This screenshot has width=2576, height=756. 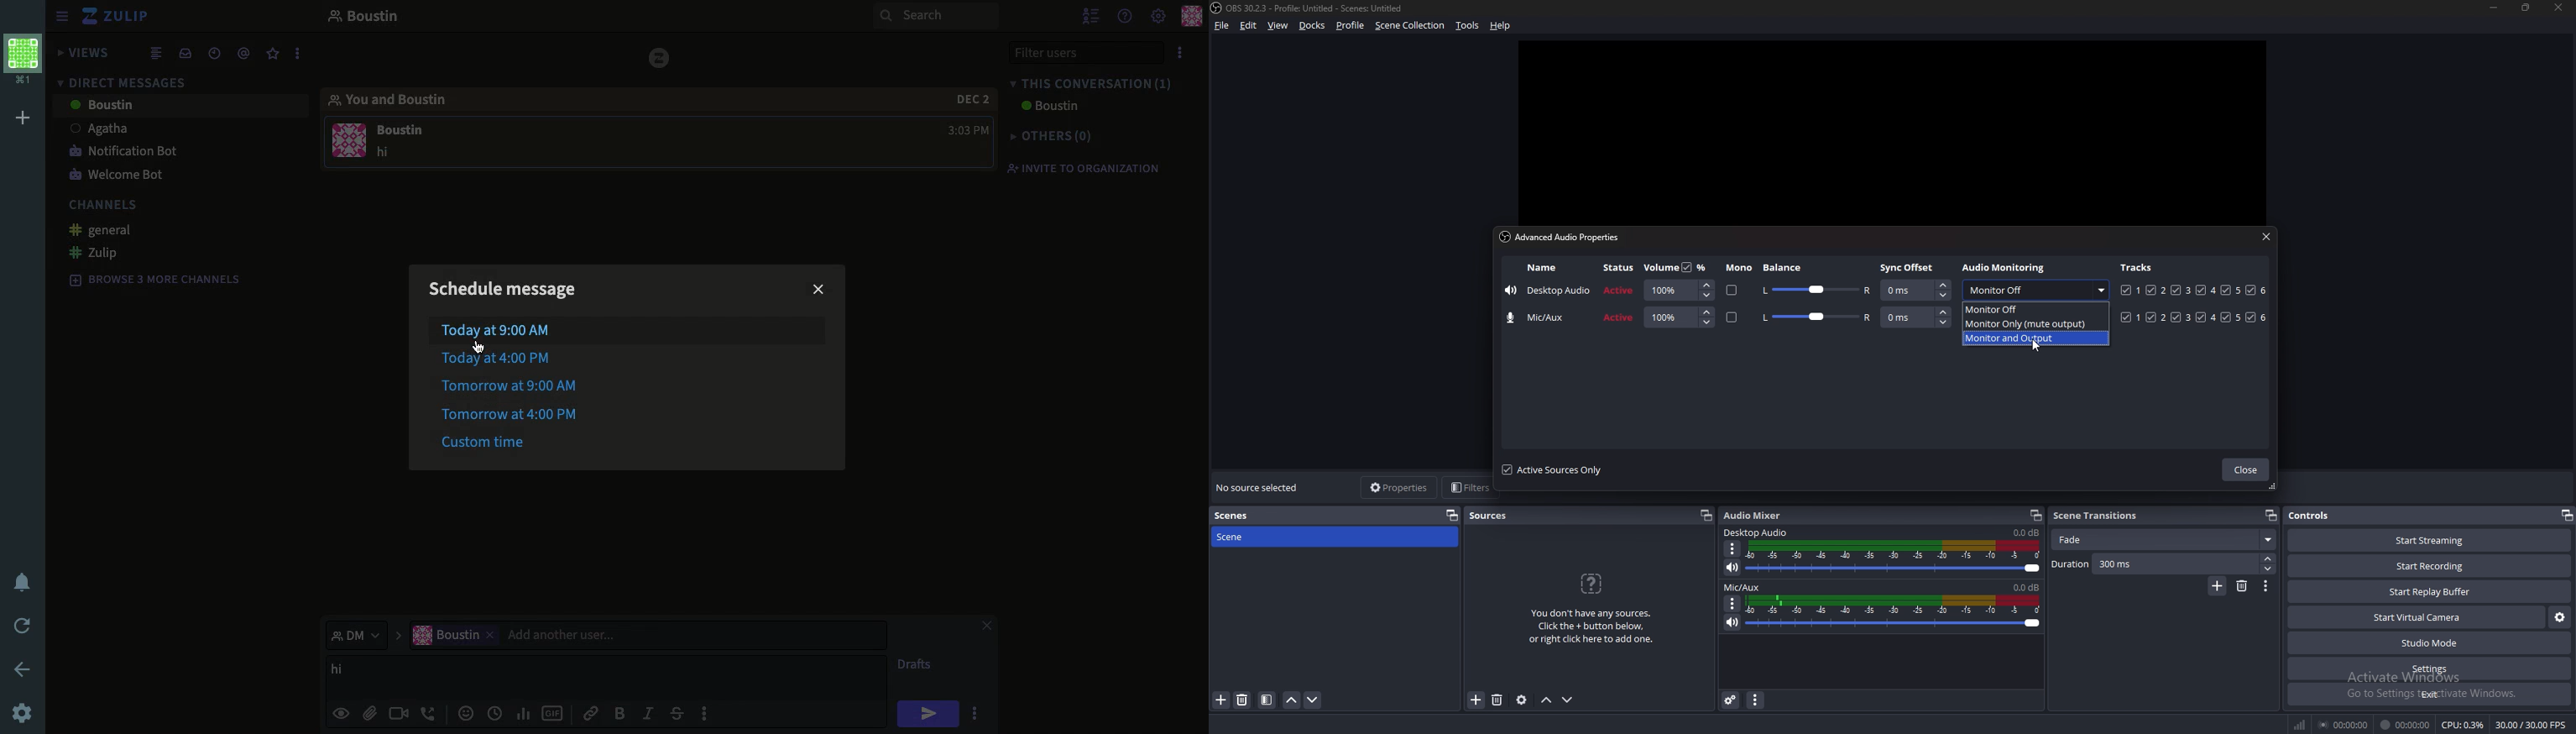 I want to click on source properties, so click(x=1523, y=699).